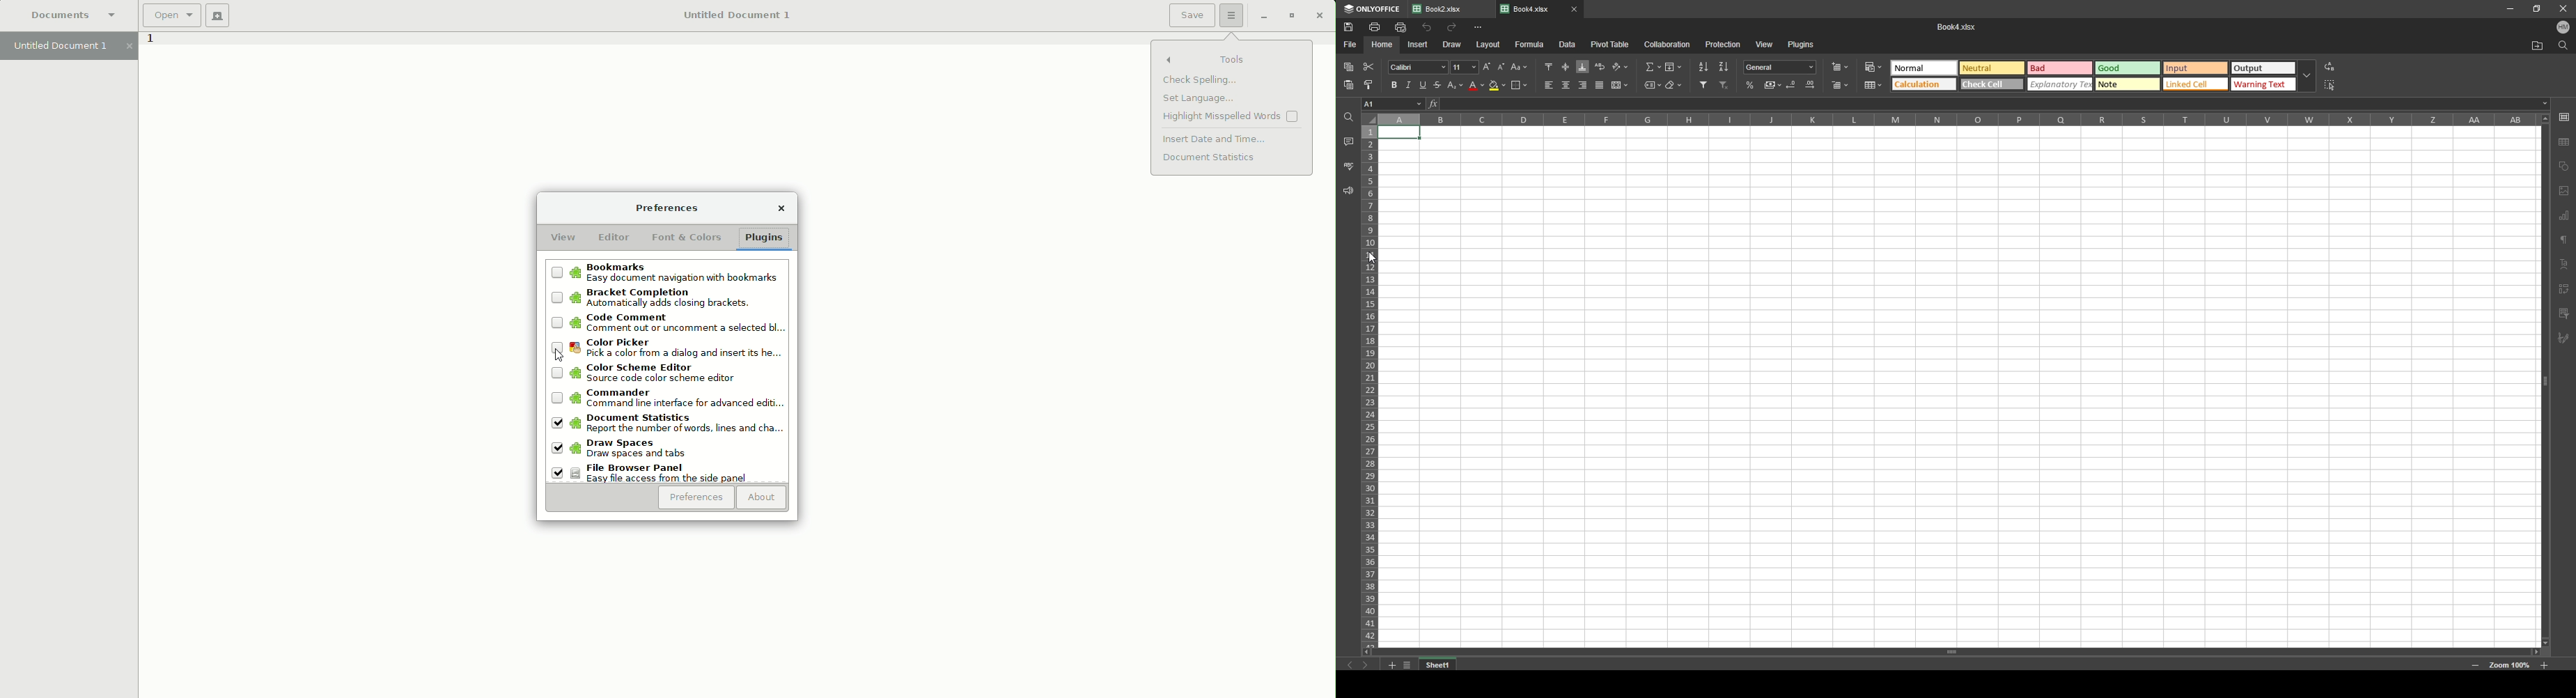 The height and width of the screenshot is (700, 2576). I want to click on clear, so click(1674, 85).